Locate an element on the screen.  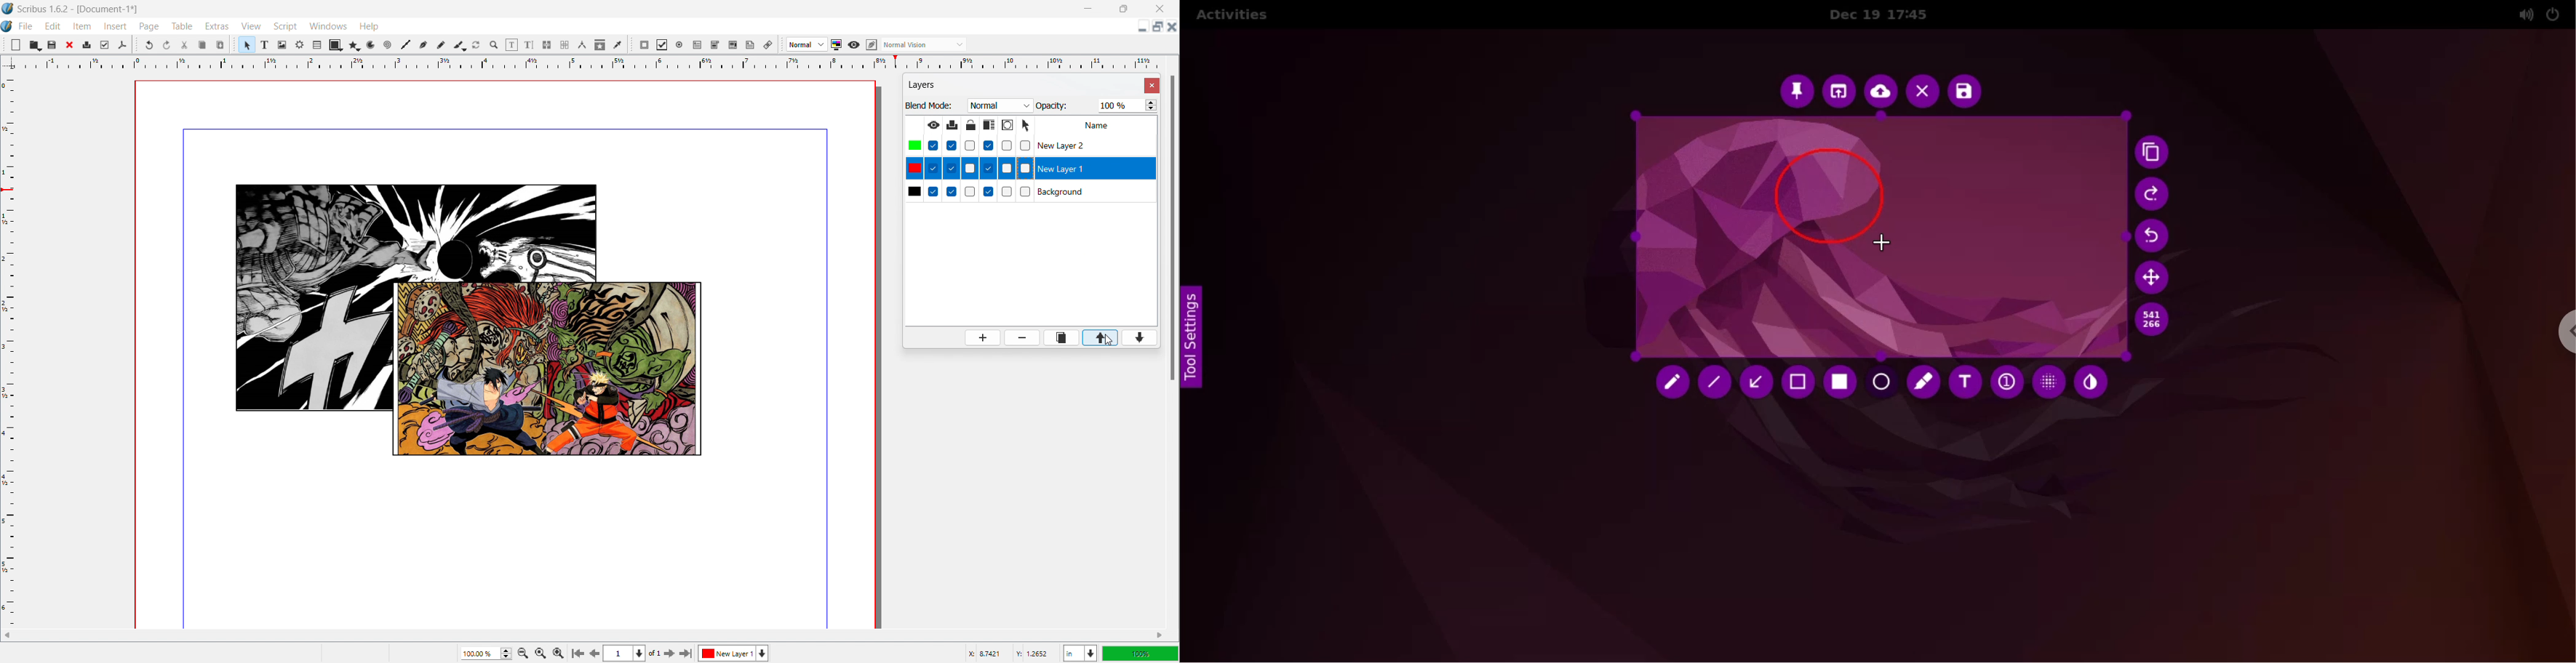
move toolbox is located at coordinates (234, 44).